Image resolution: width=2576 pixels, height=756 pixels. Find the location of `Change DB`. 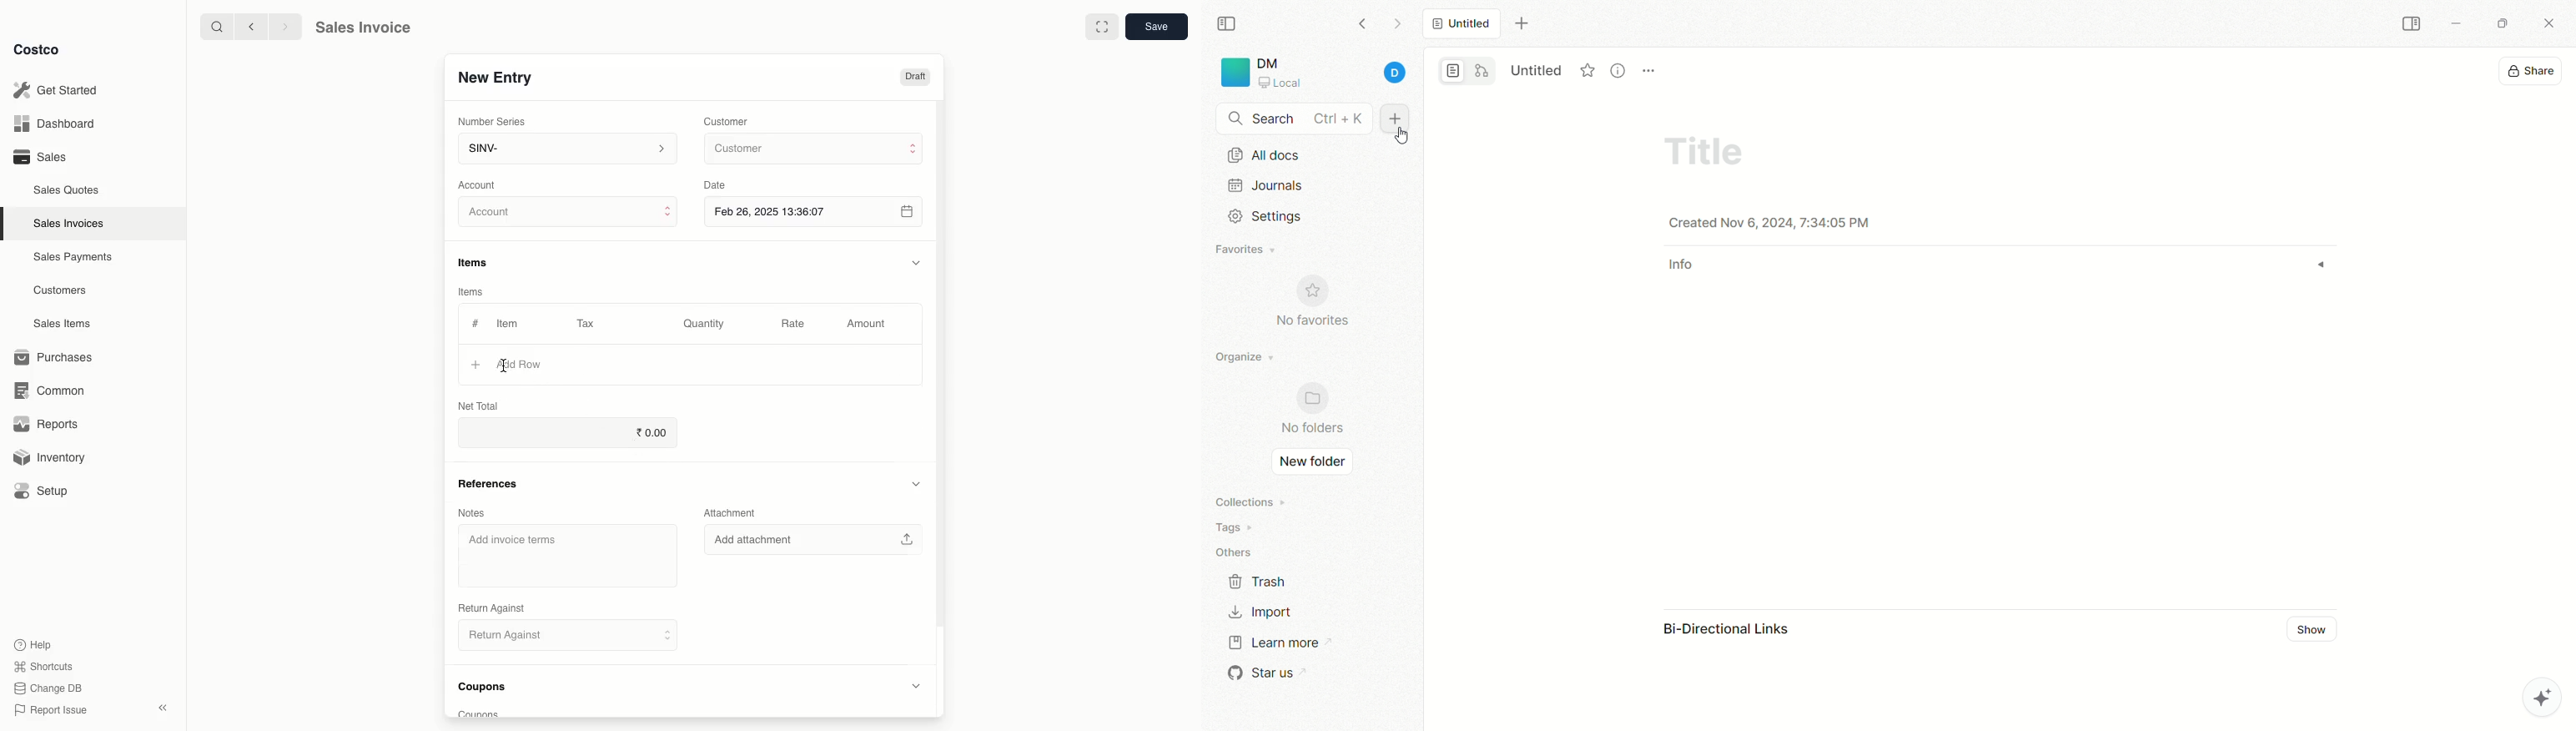

Change DB is located at coordinates (45, 687).